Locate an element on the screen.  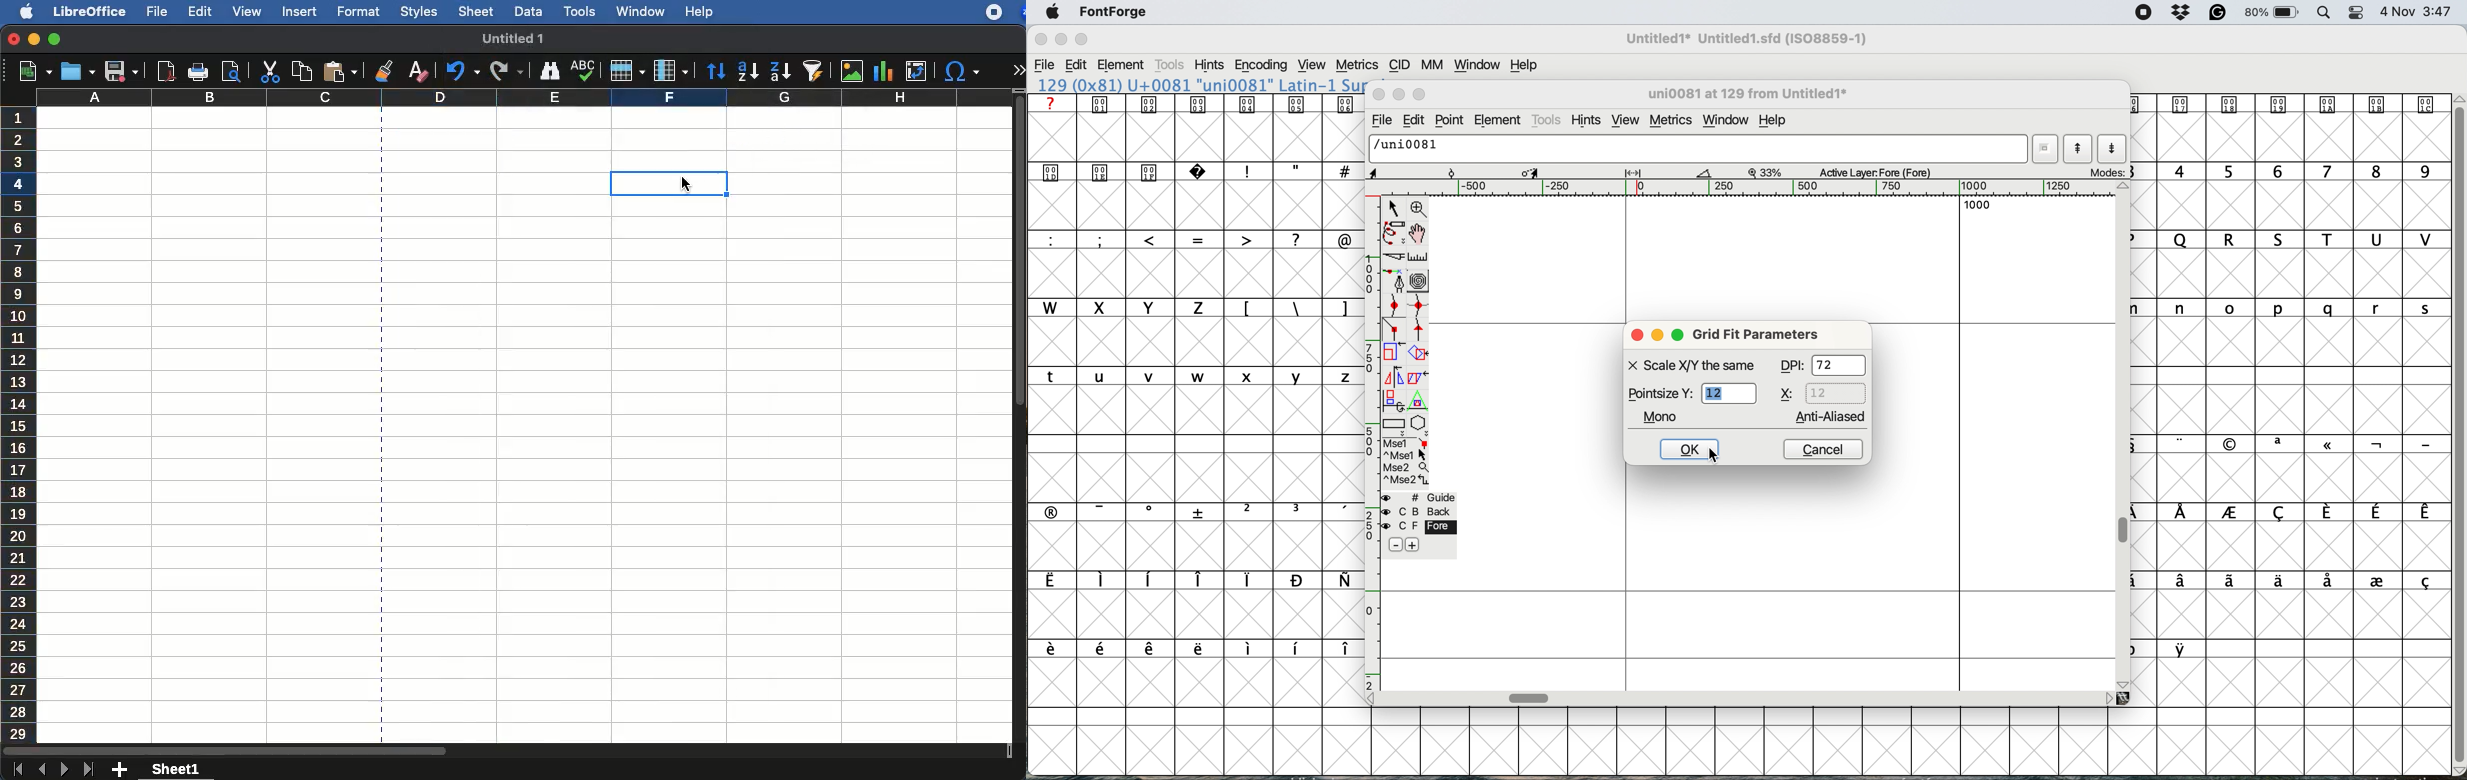
column is located at coordinates (673, 70).